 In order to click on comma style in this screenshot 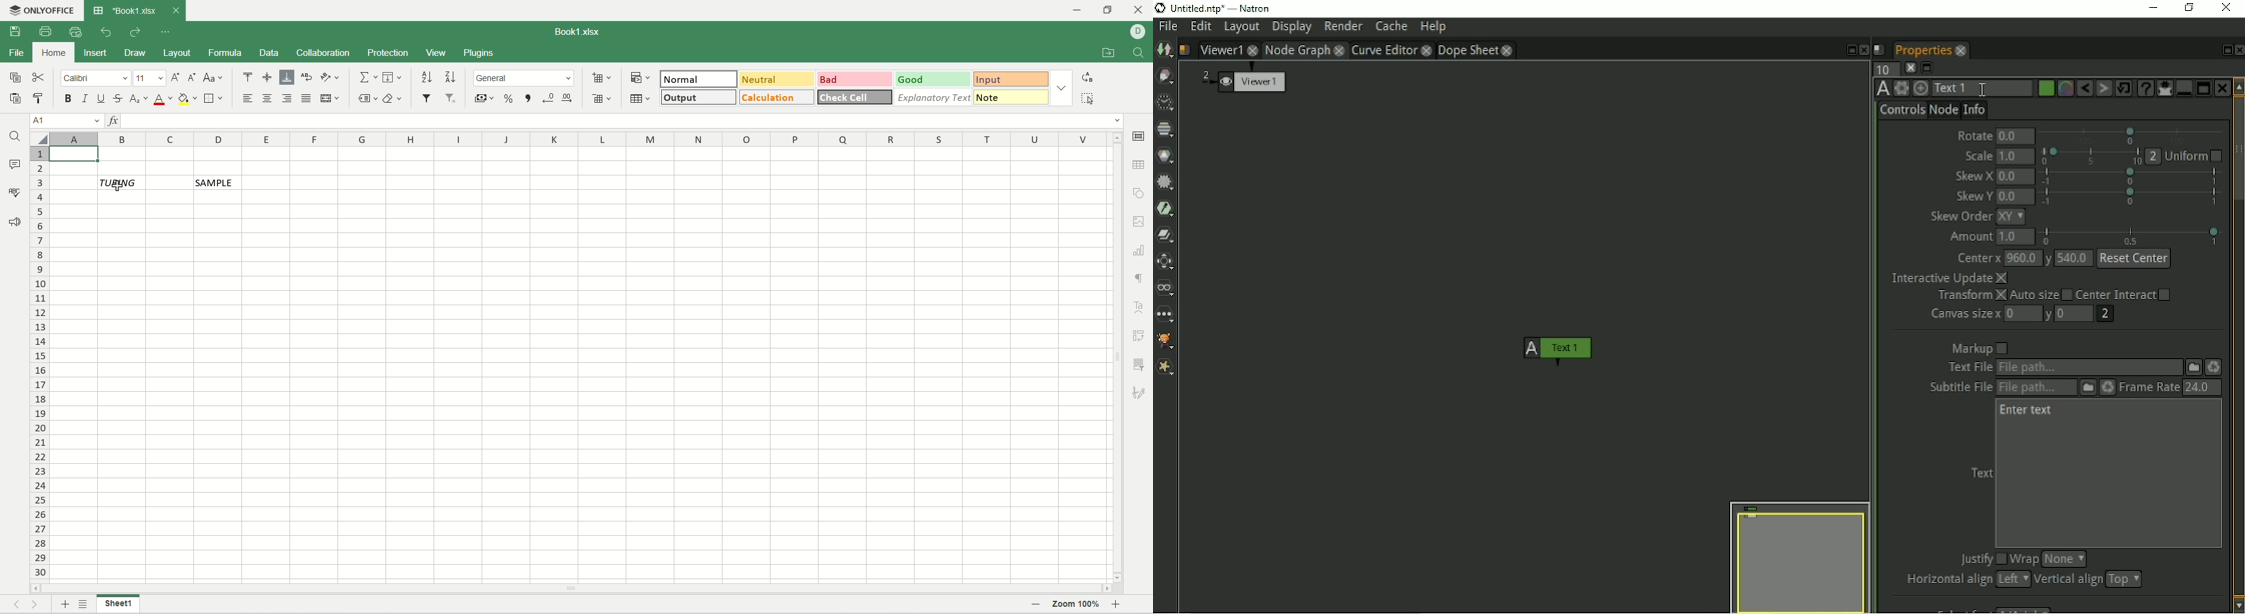, I will do `click(529, 99)`.